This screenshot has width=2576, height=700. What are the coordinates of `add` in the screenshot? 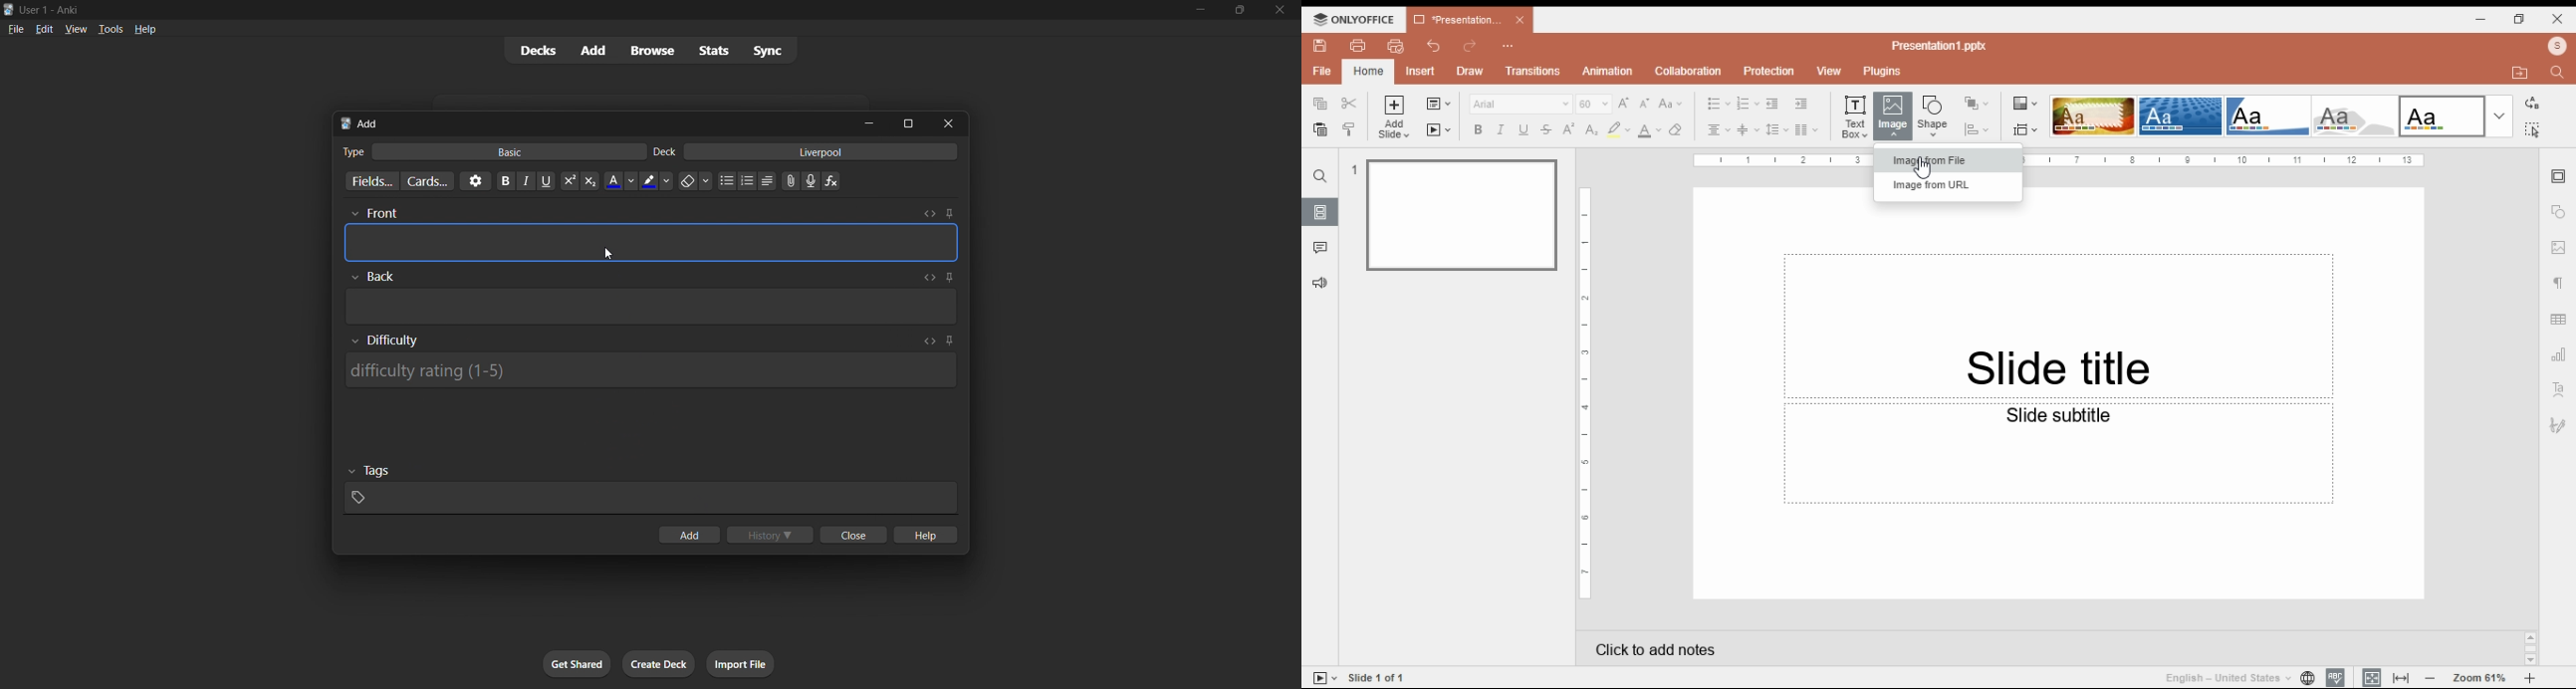 It's located at (689, 534).